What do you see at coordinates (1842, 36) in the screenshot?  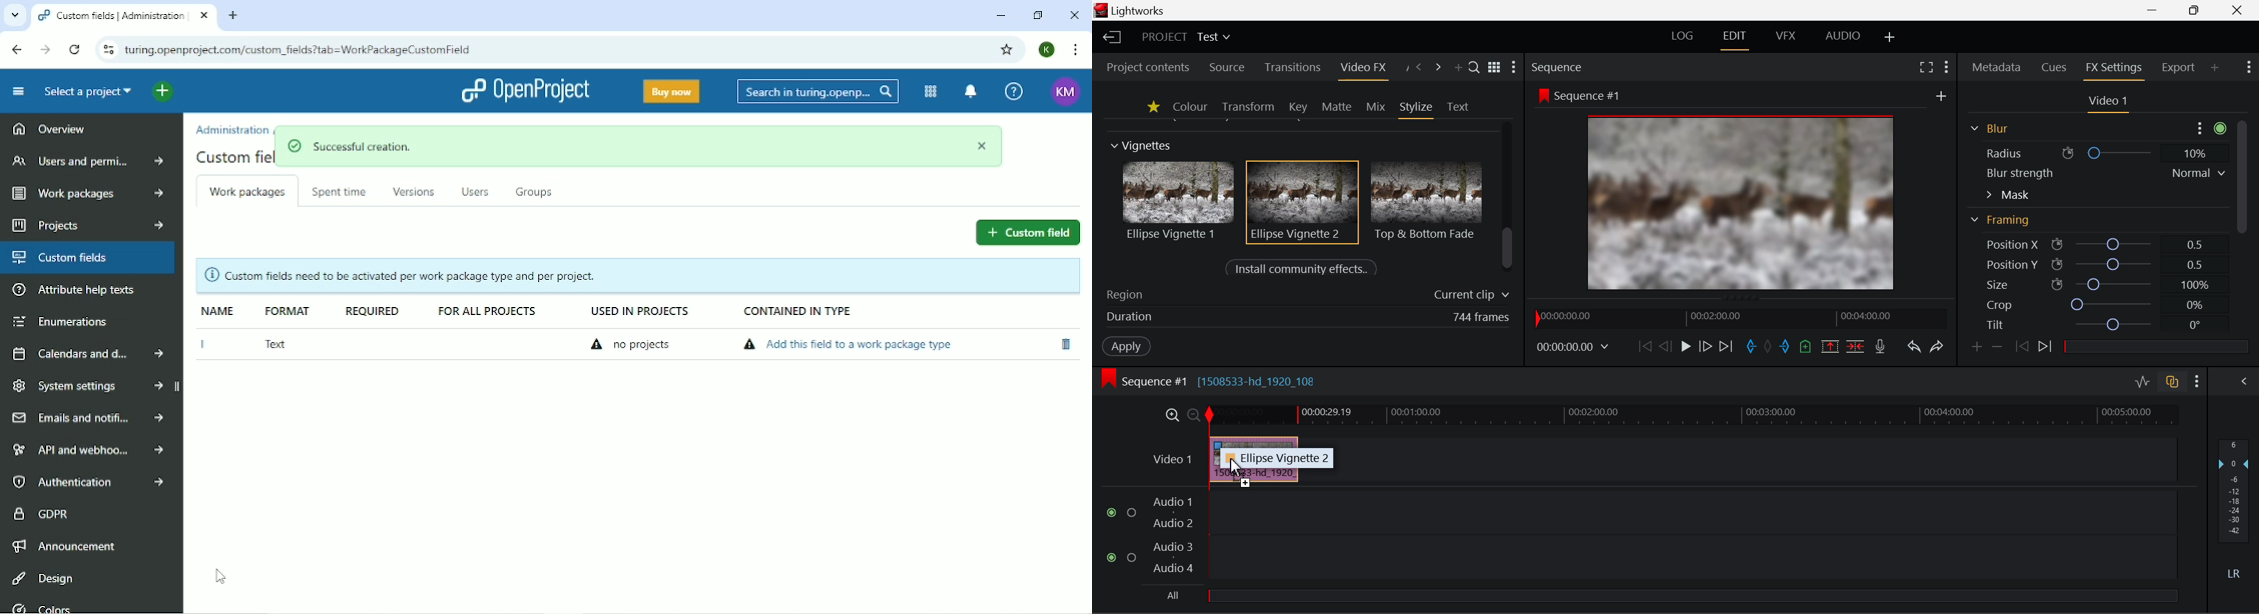 I see `AUDIO Layout` at bounding box center [1842, 36].